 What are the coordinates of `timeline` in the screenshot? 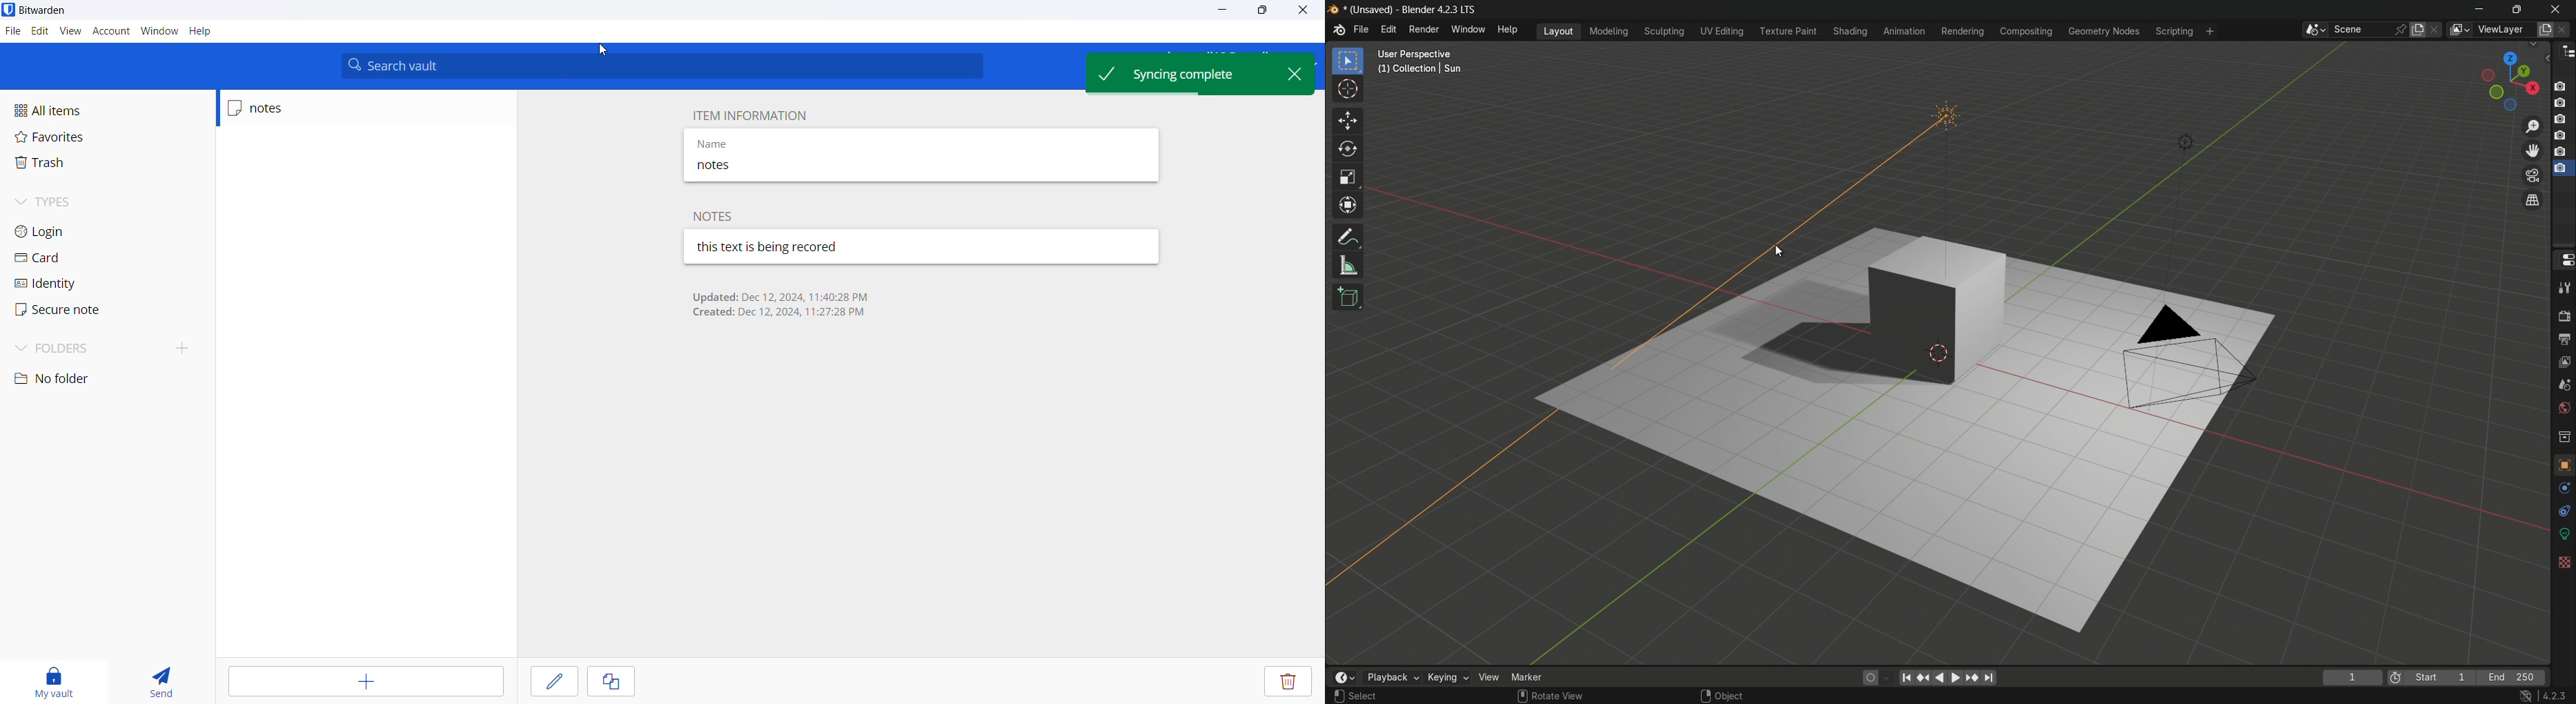 It's located at (1345, 677).